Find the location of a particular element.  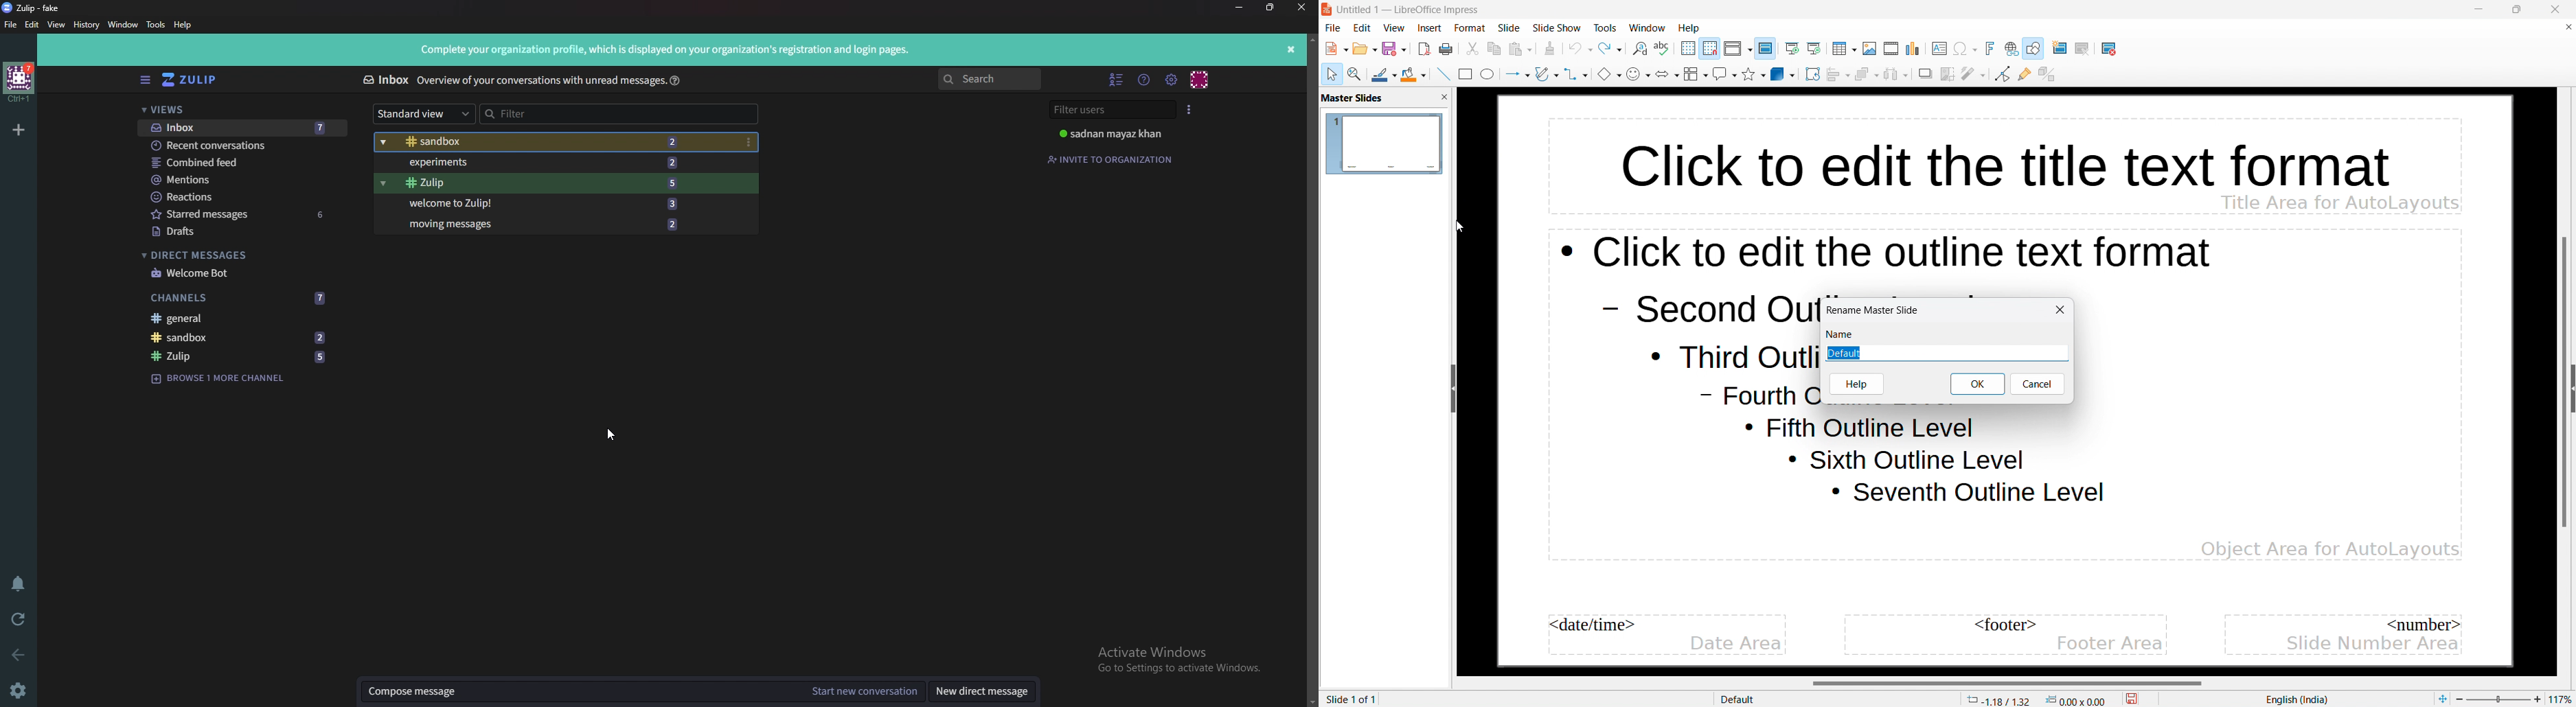

edit is located at coordinates (1362, 28).